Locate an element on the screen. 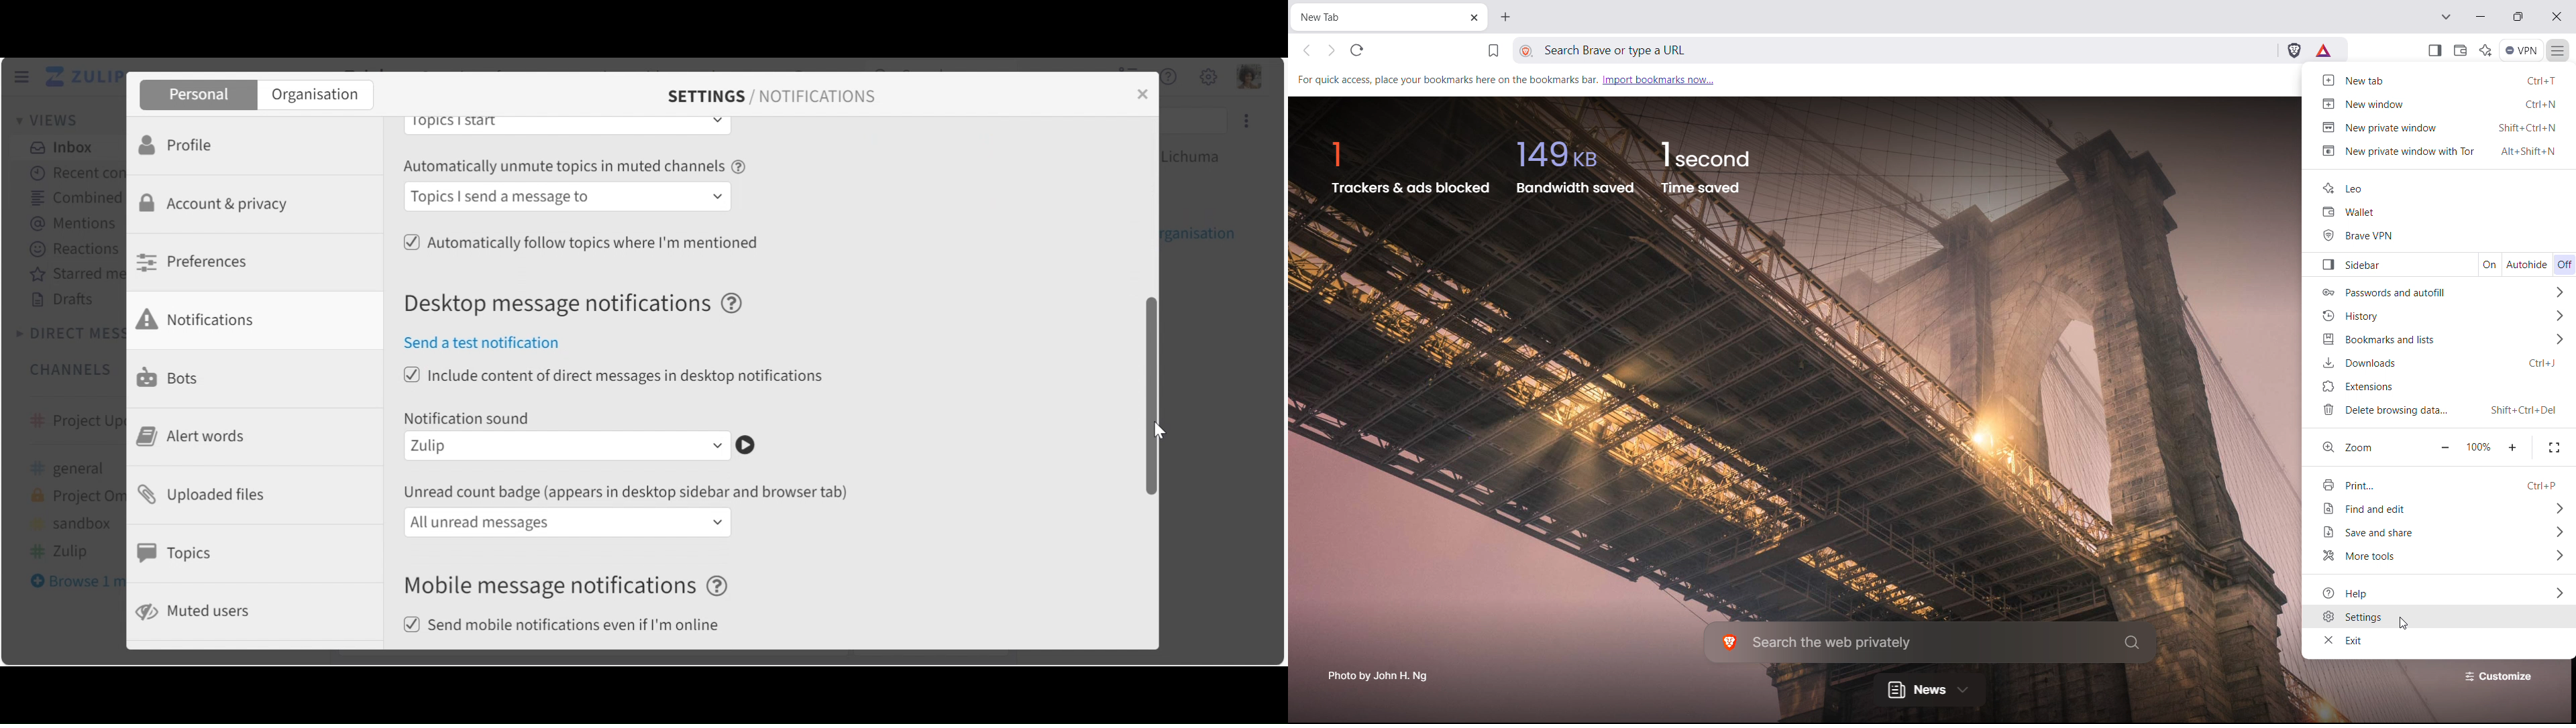 The height and width of the screenshot is (728, 2576). delete browsing data is located at coordinates (2443, 410).